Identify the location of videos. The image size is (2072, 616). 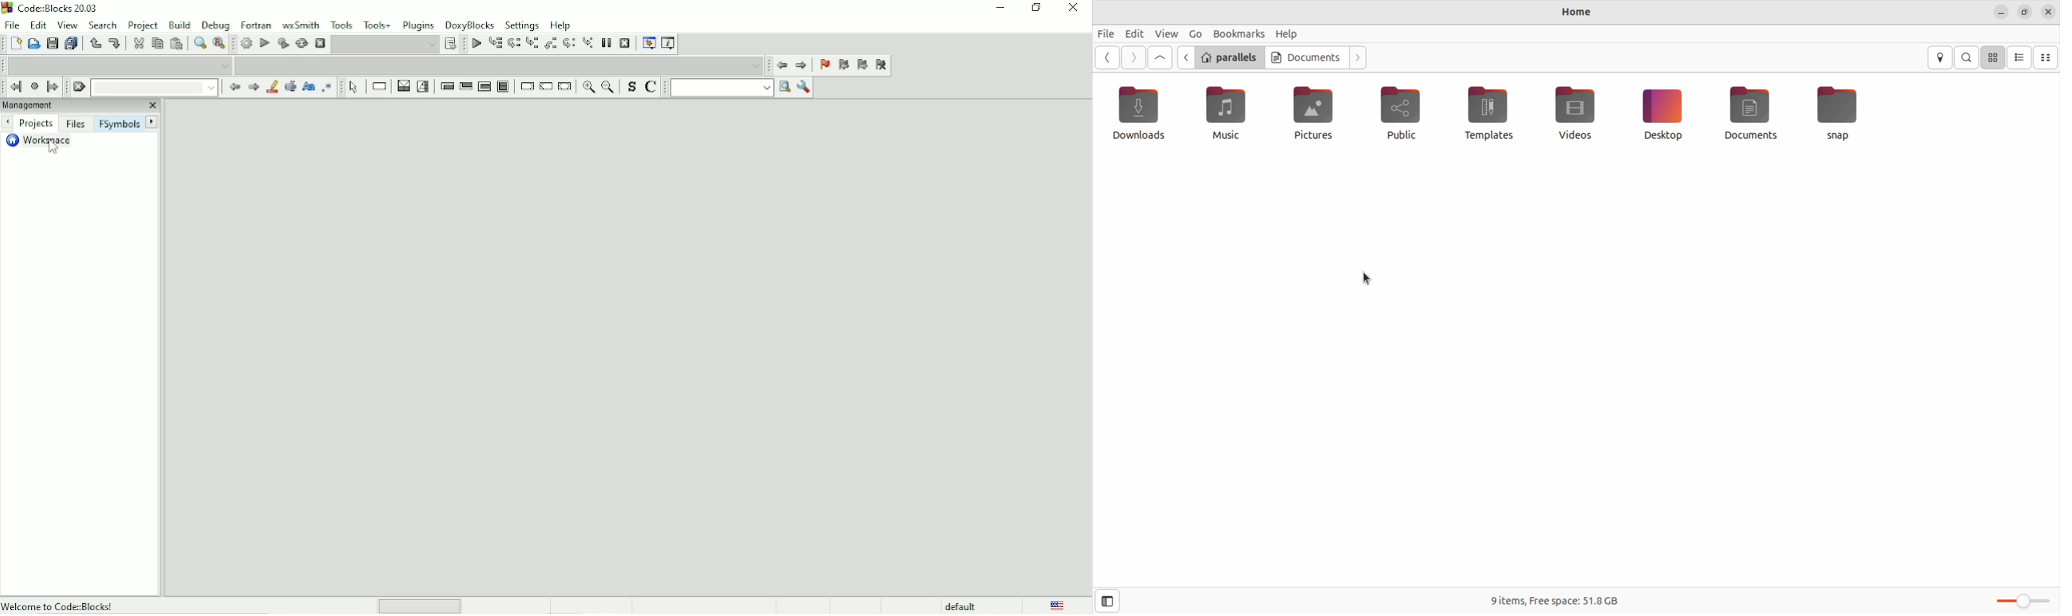
(1575, 113).